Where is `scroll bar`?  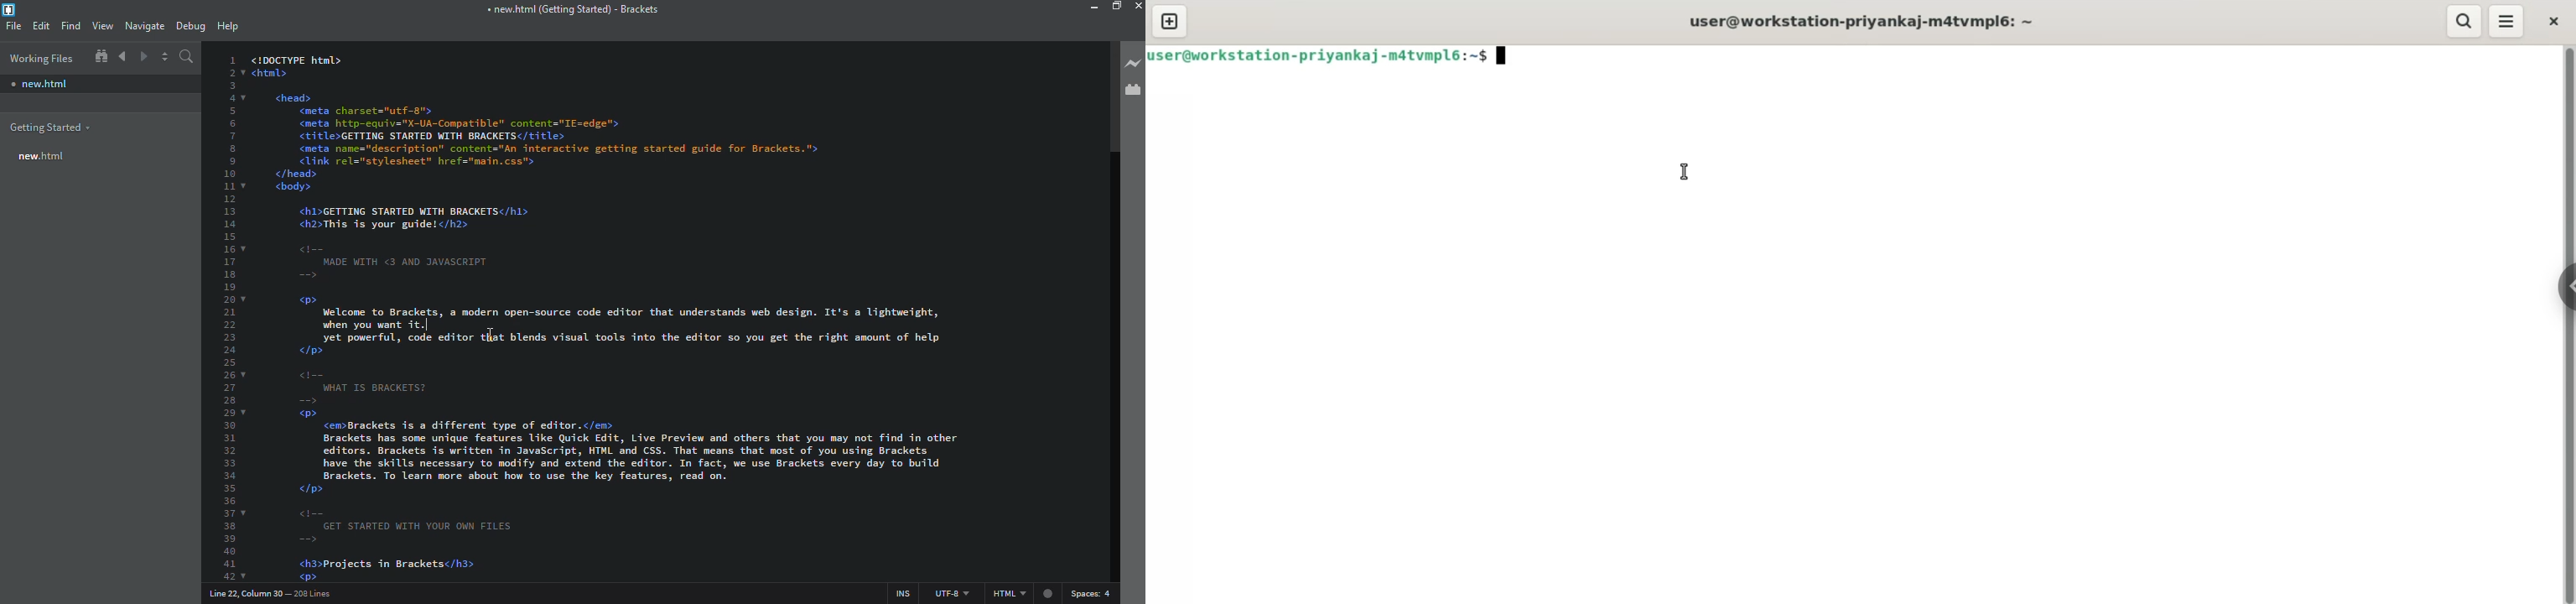
scroll bar is located at coordinates (1105, 96).